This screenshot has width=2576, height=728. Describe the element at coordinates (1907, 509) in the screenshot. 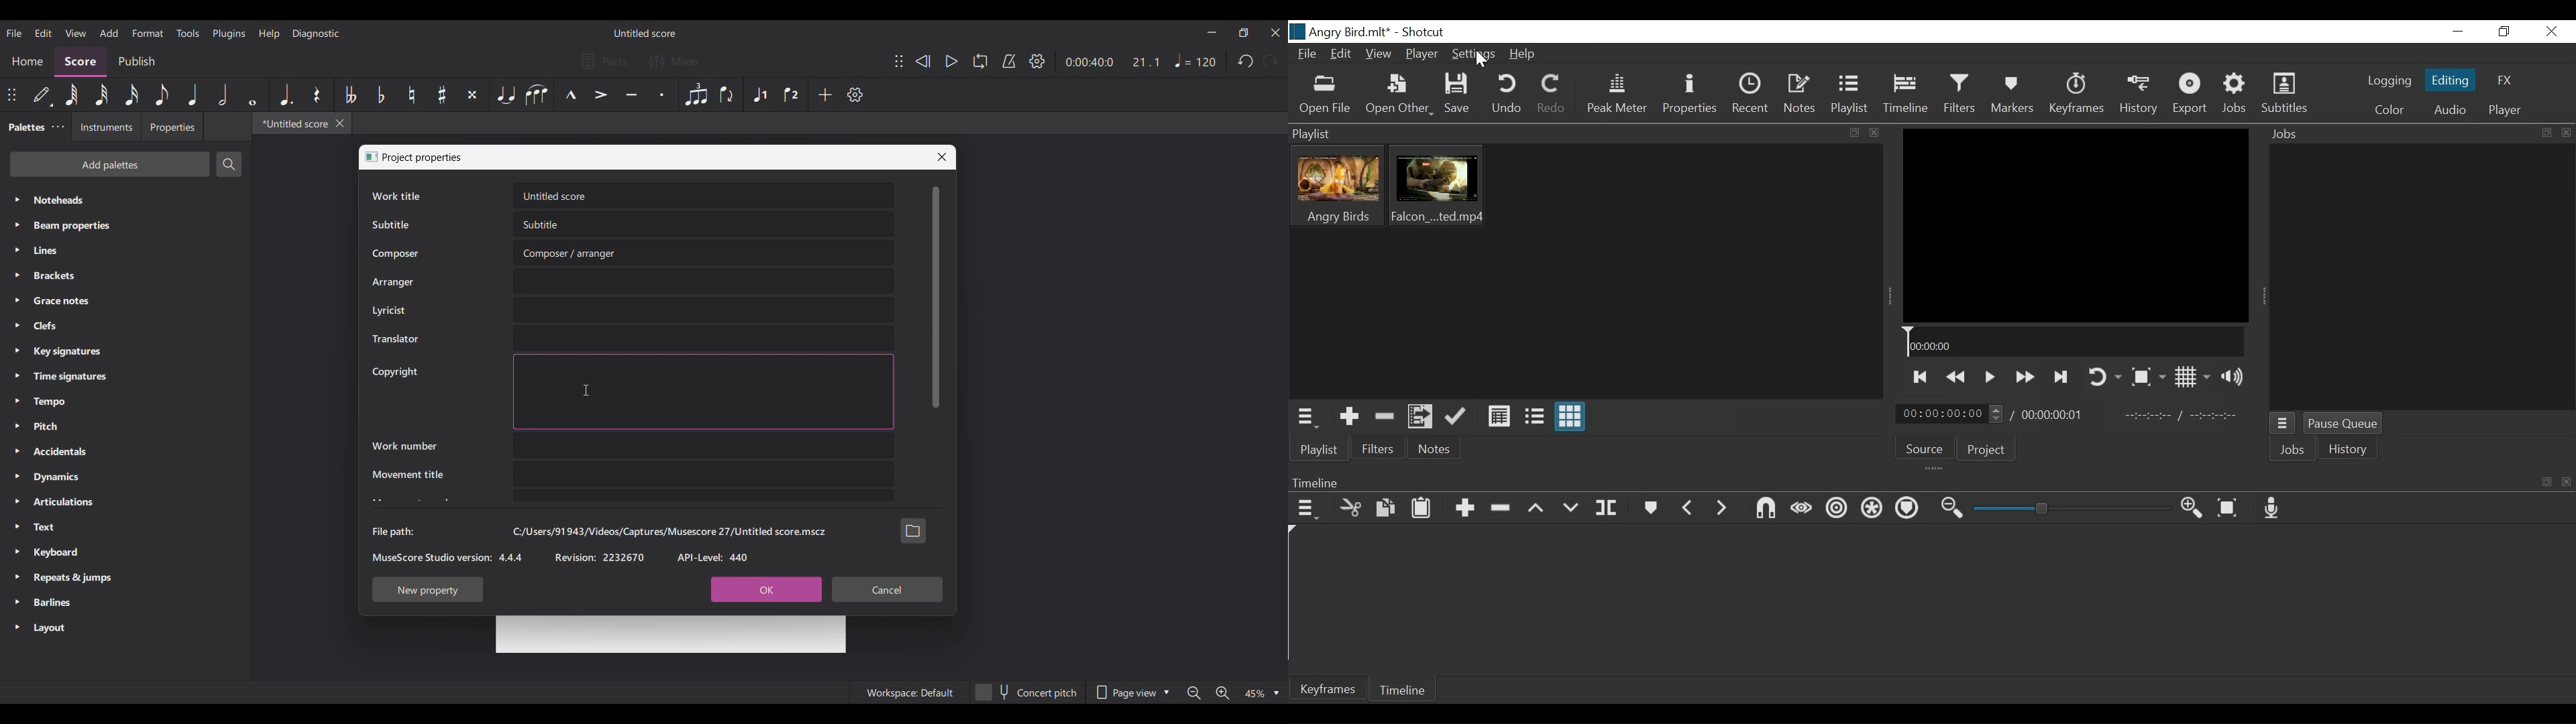

I see `Ripple Marker` at that location.